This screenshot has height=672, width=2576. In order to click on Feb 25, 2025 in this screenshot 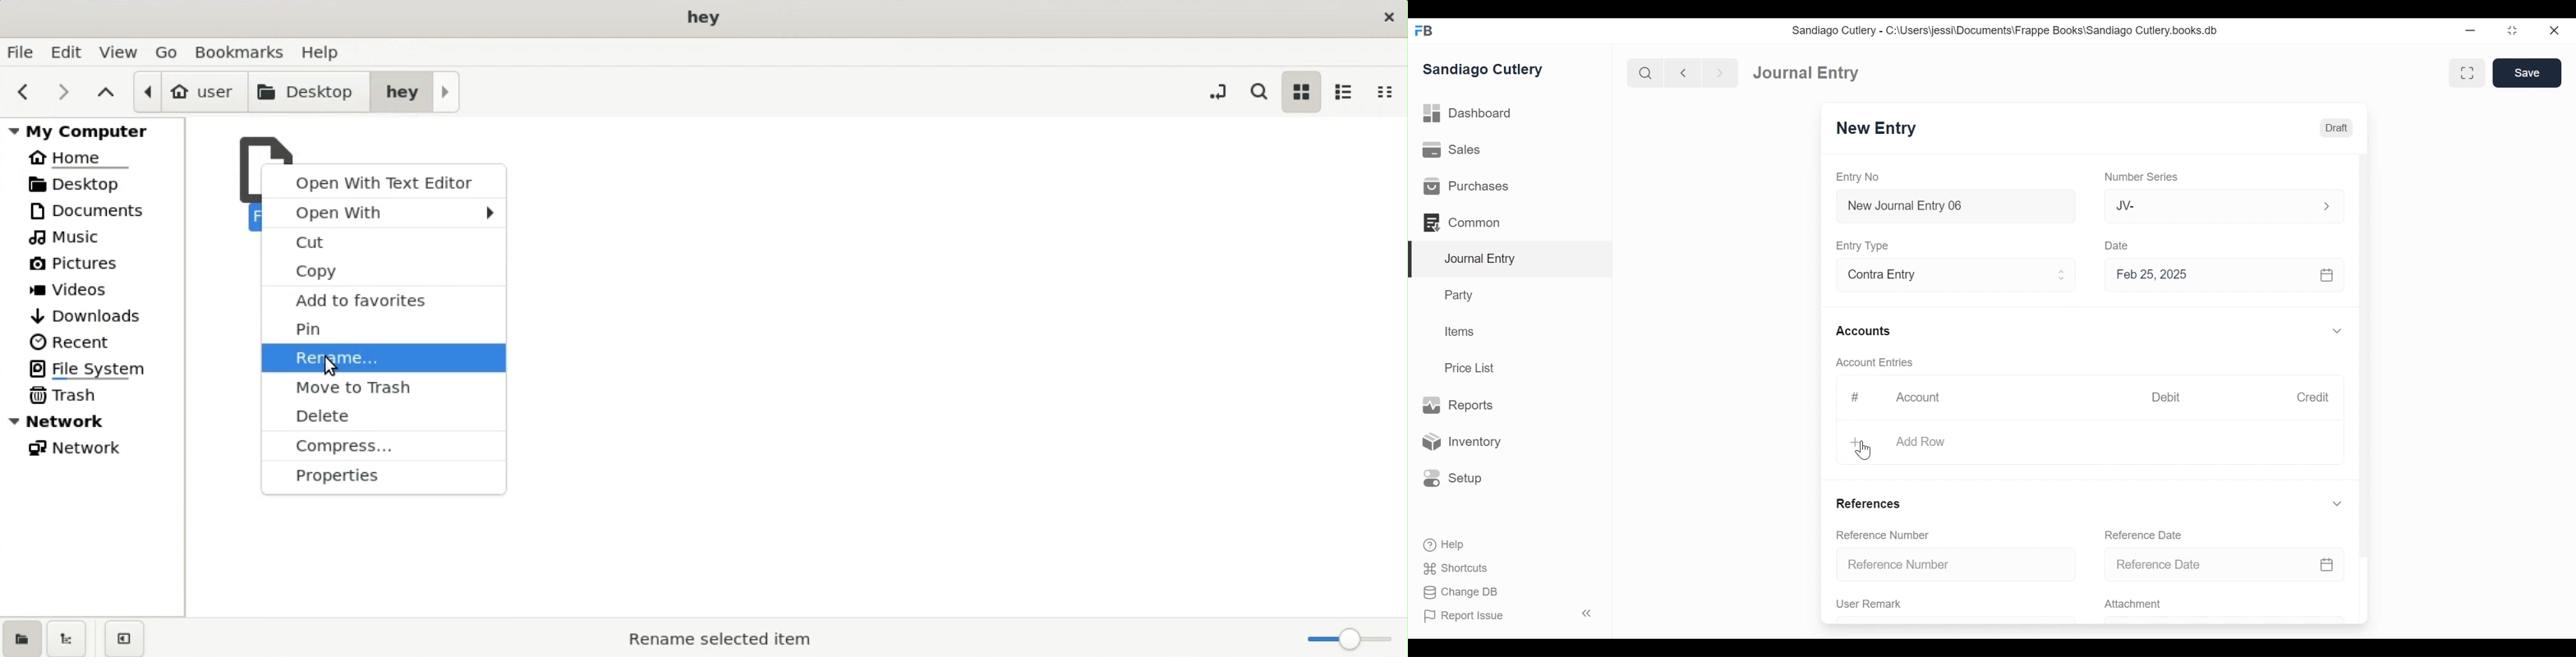, I will do `click(2219, 274)`.